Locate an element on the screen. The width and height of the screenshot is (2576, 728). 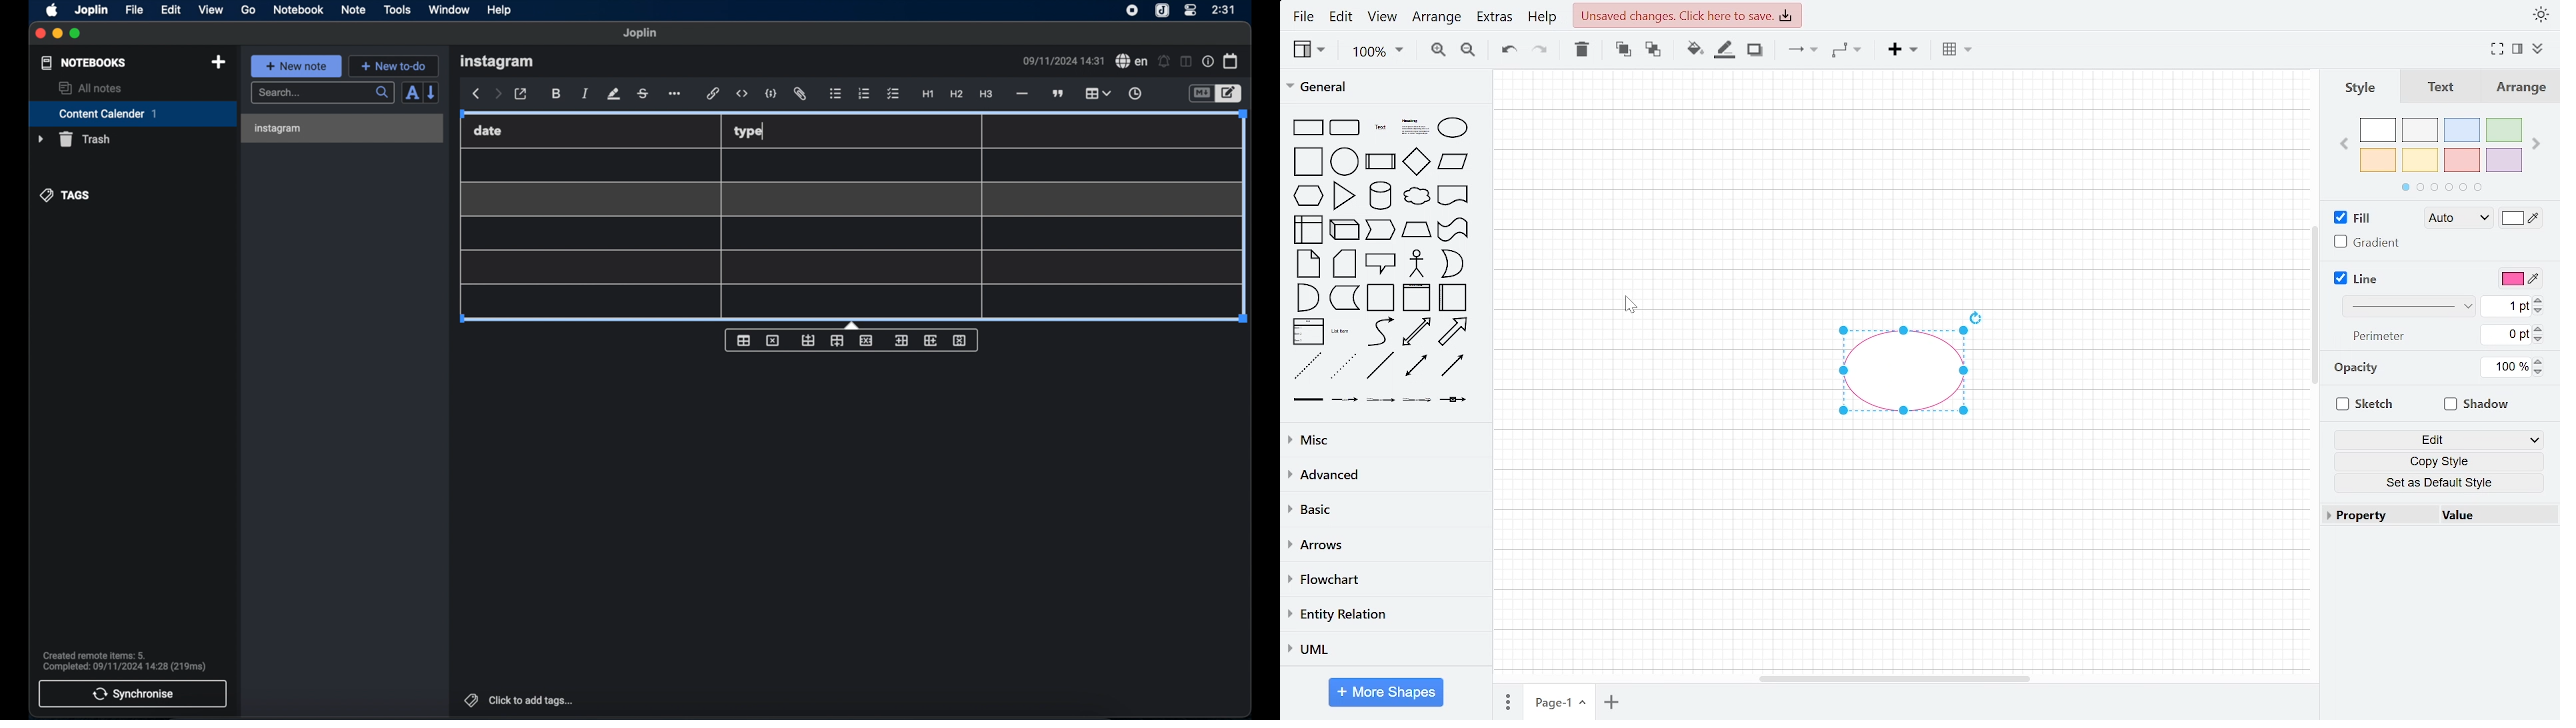
ash is located at coordinates (2419, 130).